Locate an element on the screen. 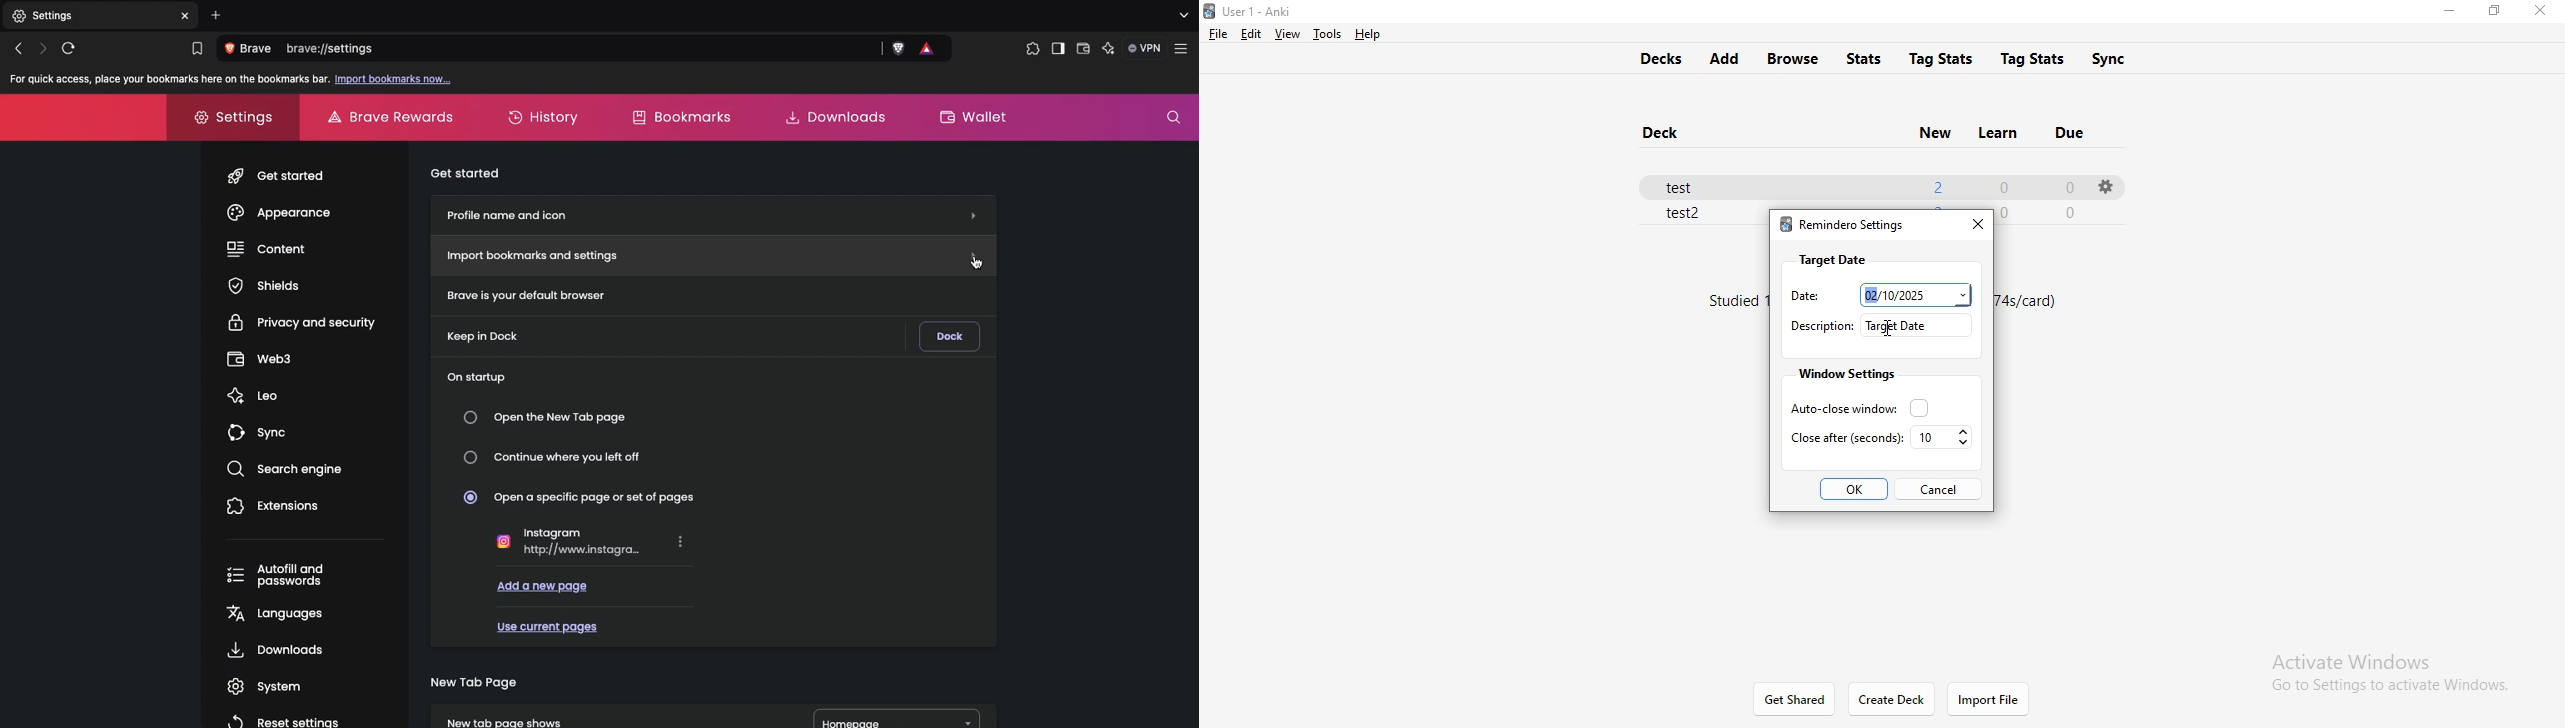 This screenshot has width=2576, height=728. date is located at coordinates (1915, 293).